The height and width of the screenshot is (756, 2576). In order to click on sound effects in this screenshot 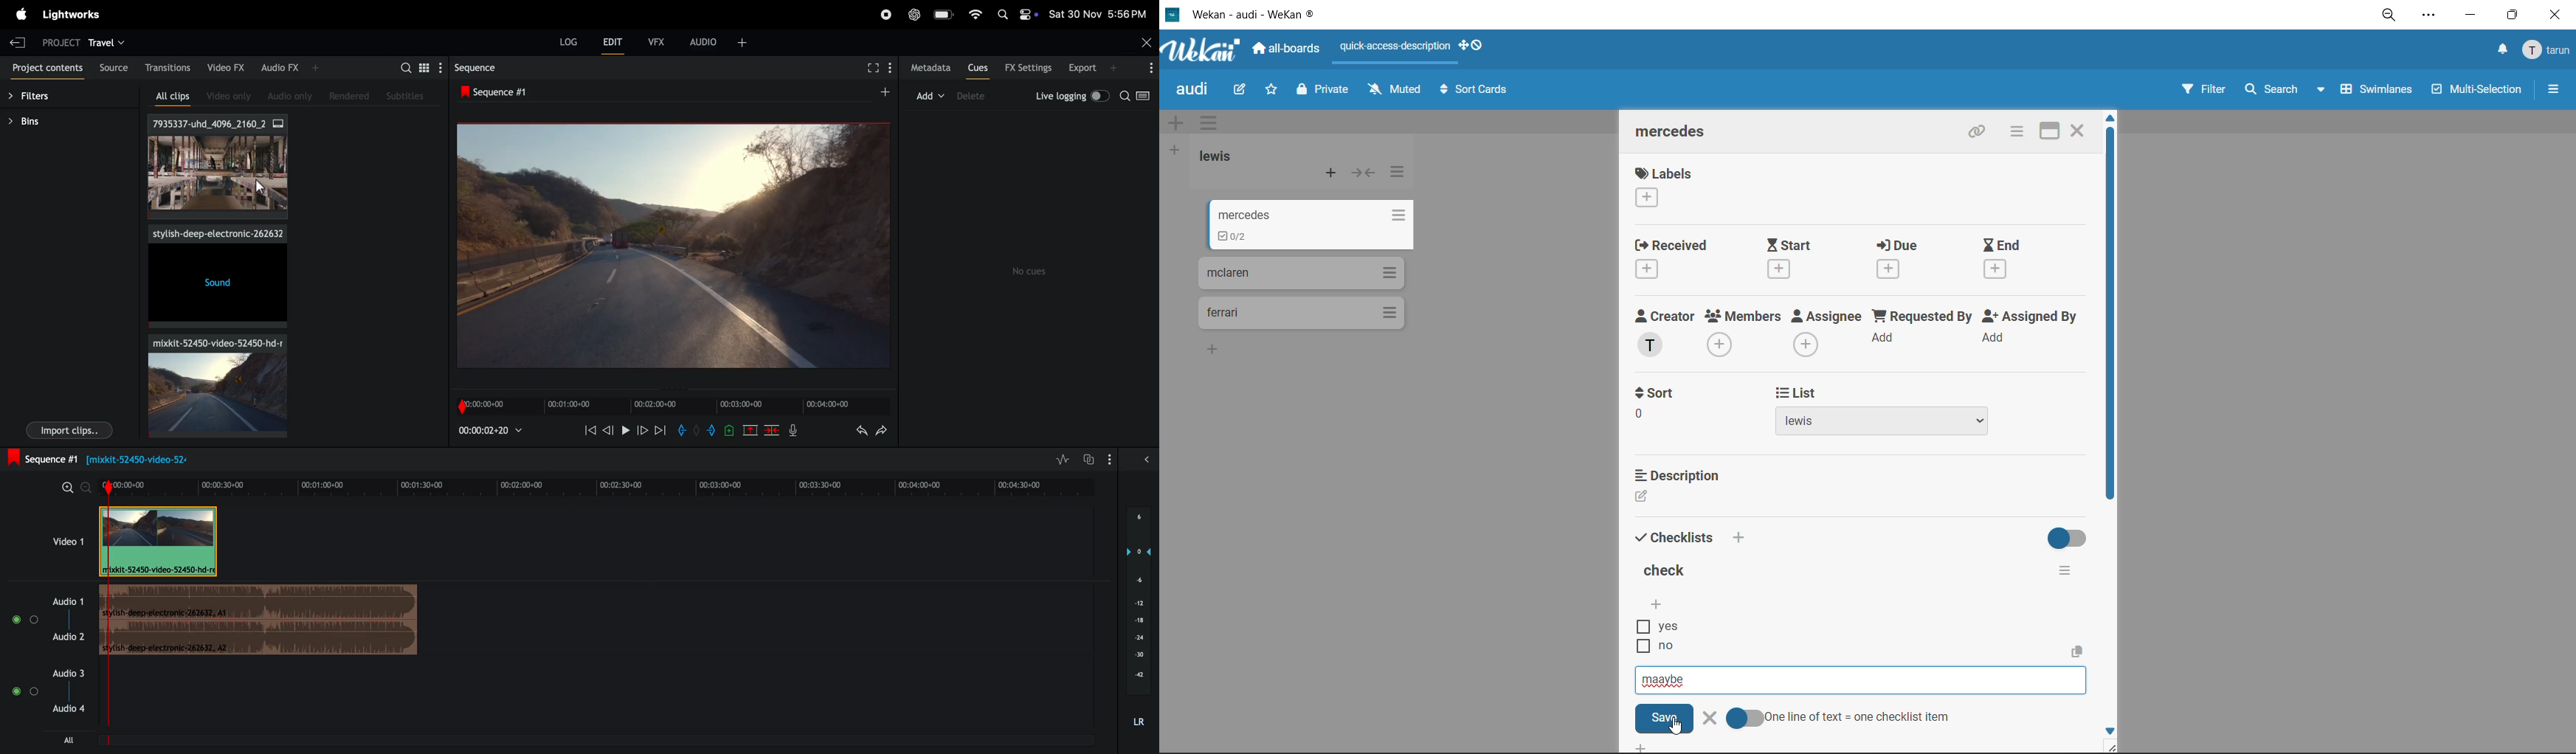, I will do `click(215, 277)`.